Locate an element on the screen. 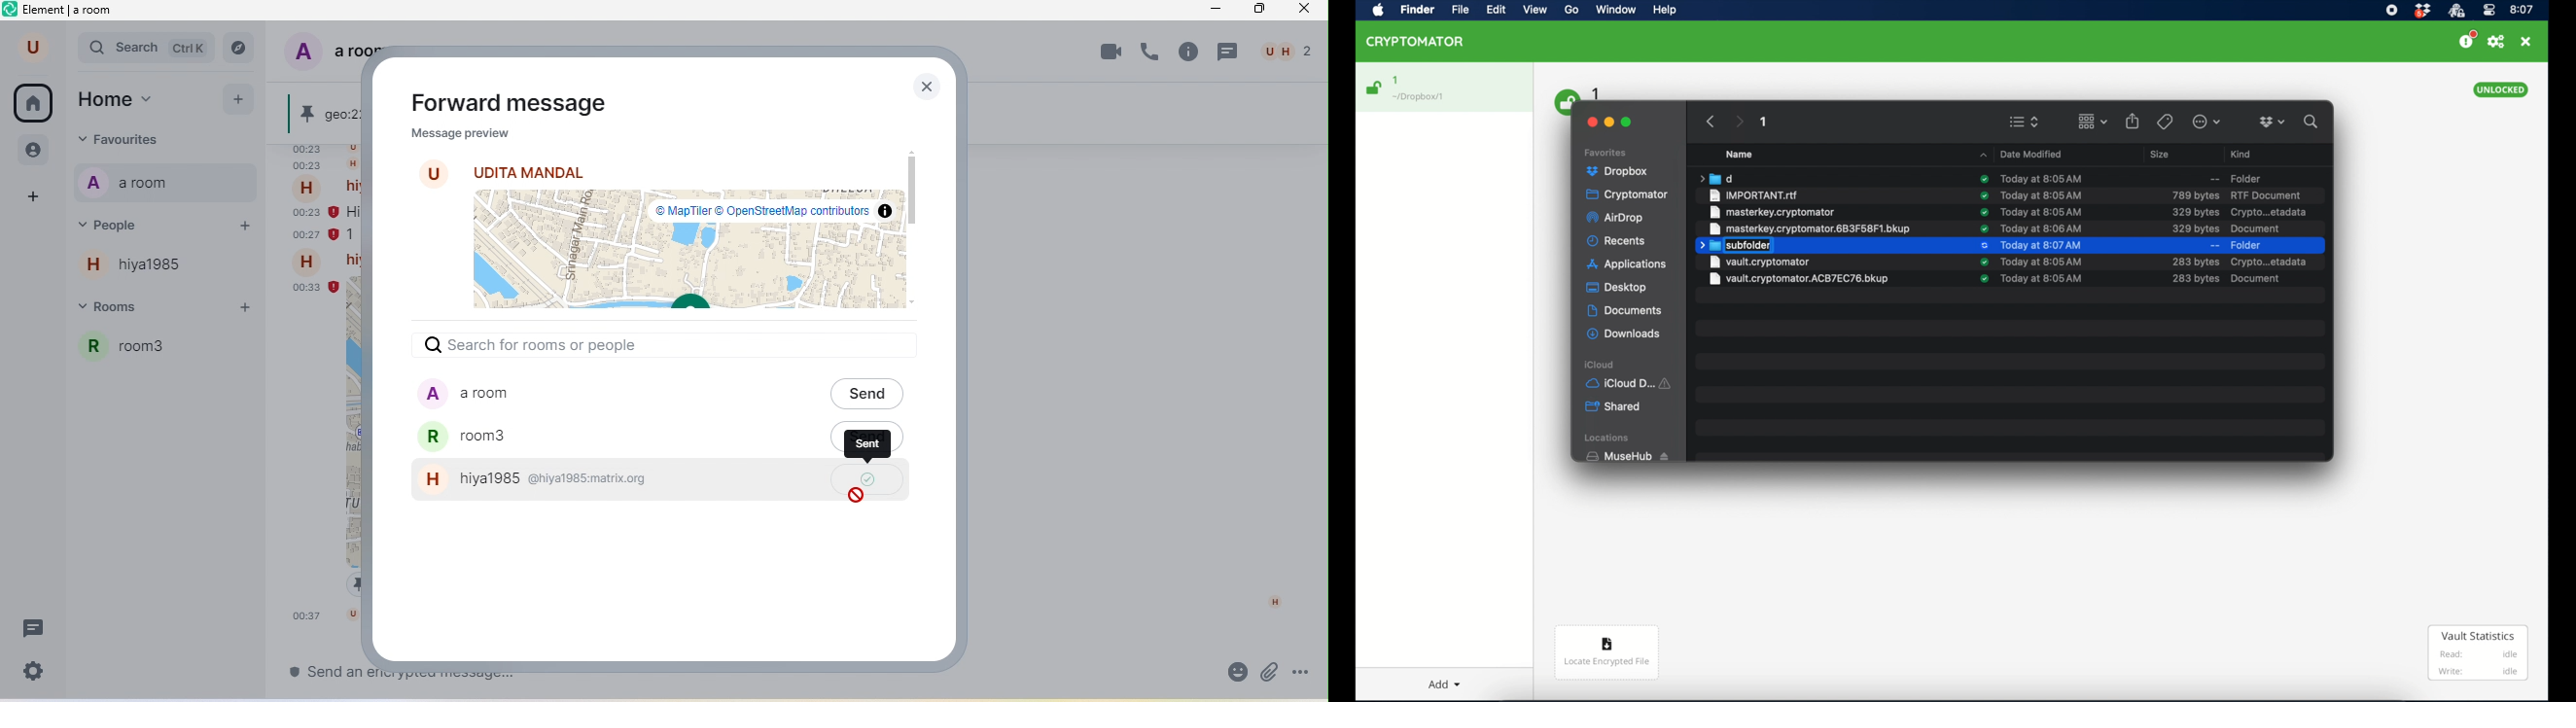 The image size is (2576, 728).  is located at coordinates (320, 671).